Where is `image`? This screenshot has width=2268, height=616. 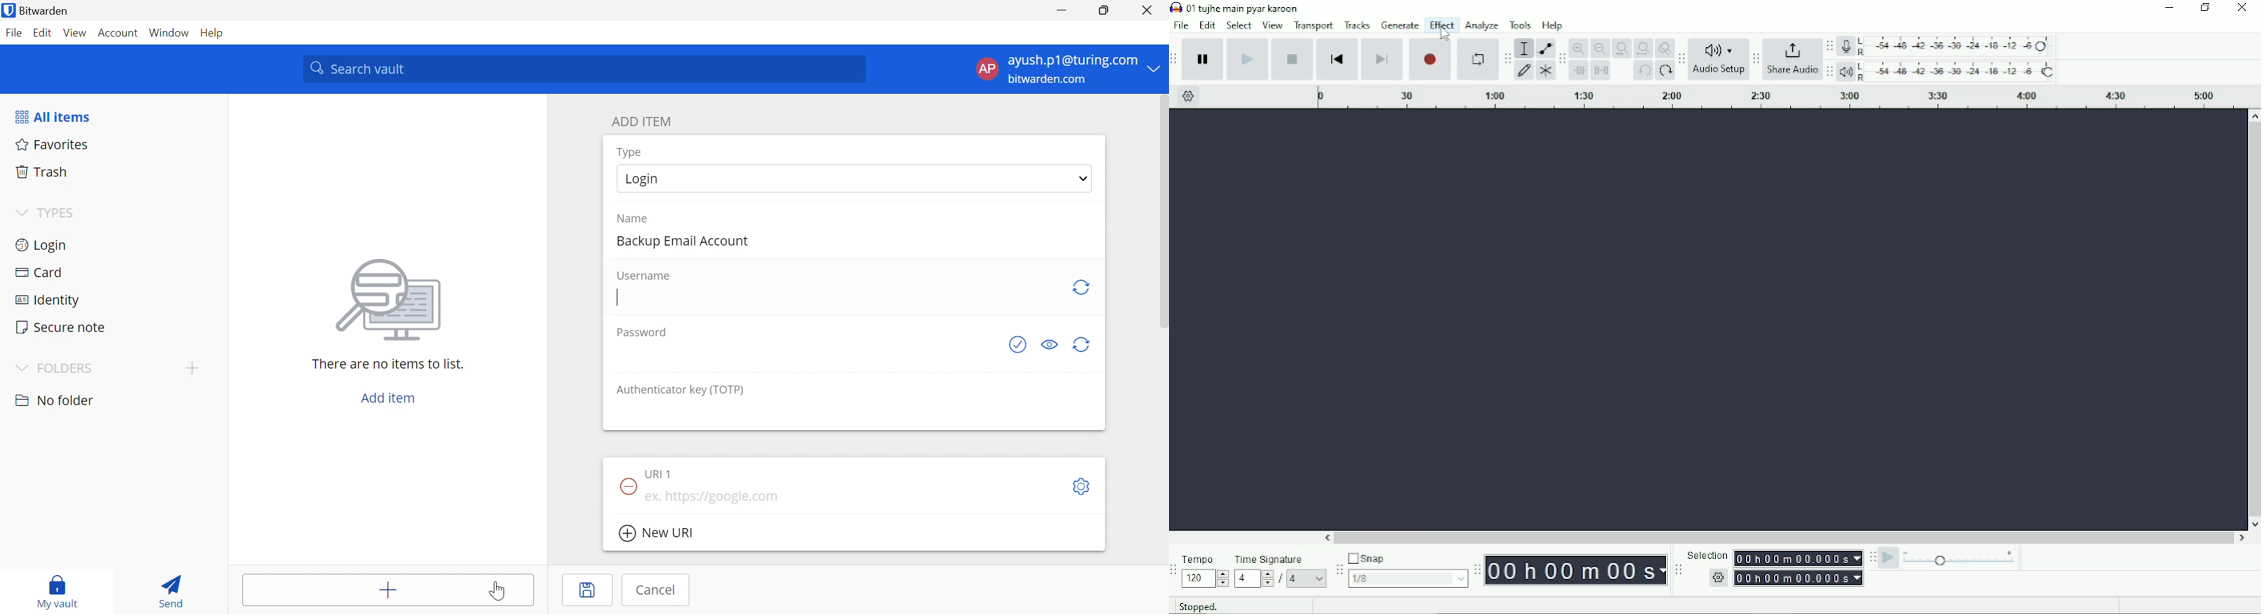
image is located at coordinates (389, 302).